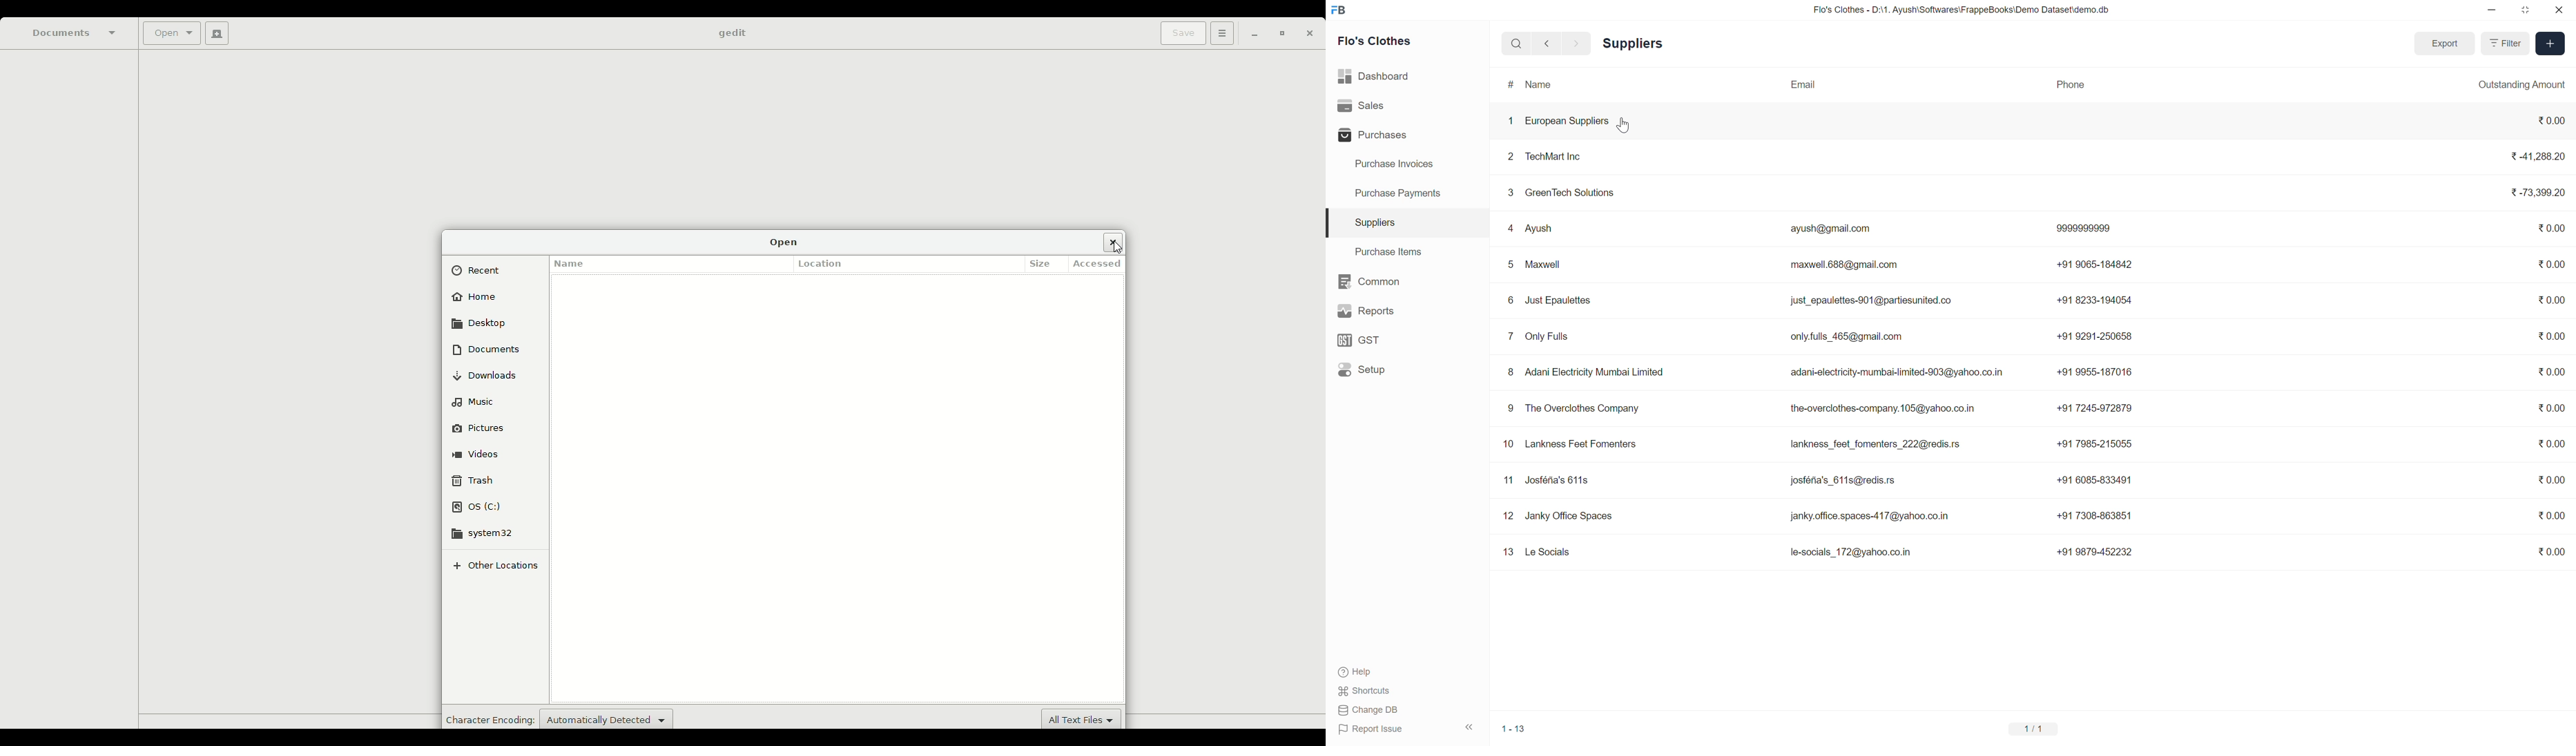  Describe the element at coordinates (2542, 407) in the screenshot. I see `30.00` at that location.